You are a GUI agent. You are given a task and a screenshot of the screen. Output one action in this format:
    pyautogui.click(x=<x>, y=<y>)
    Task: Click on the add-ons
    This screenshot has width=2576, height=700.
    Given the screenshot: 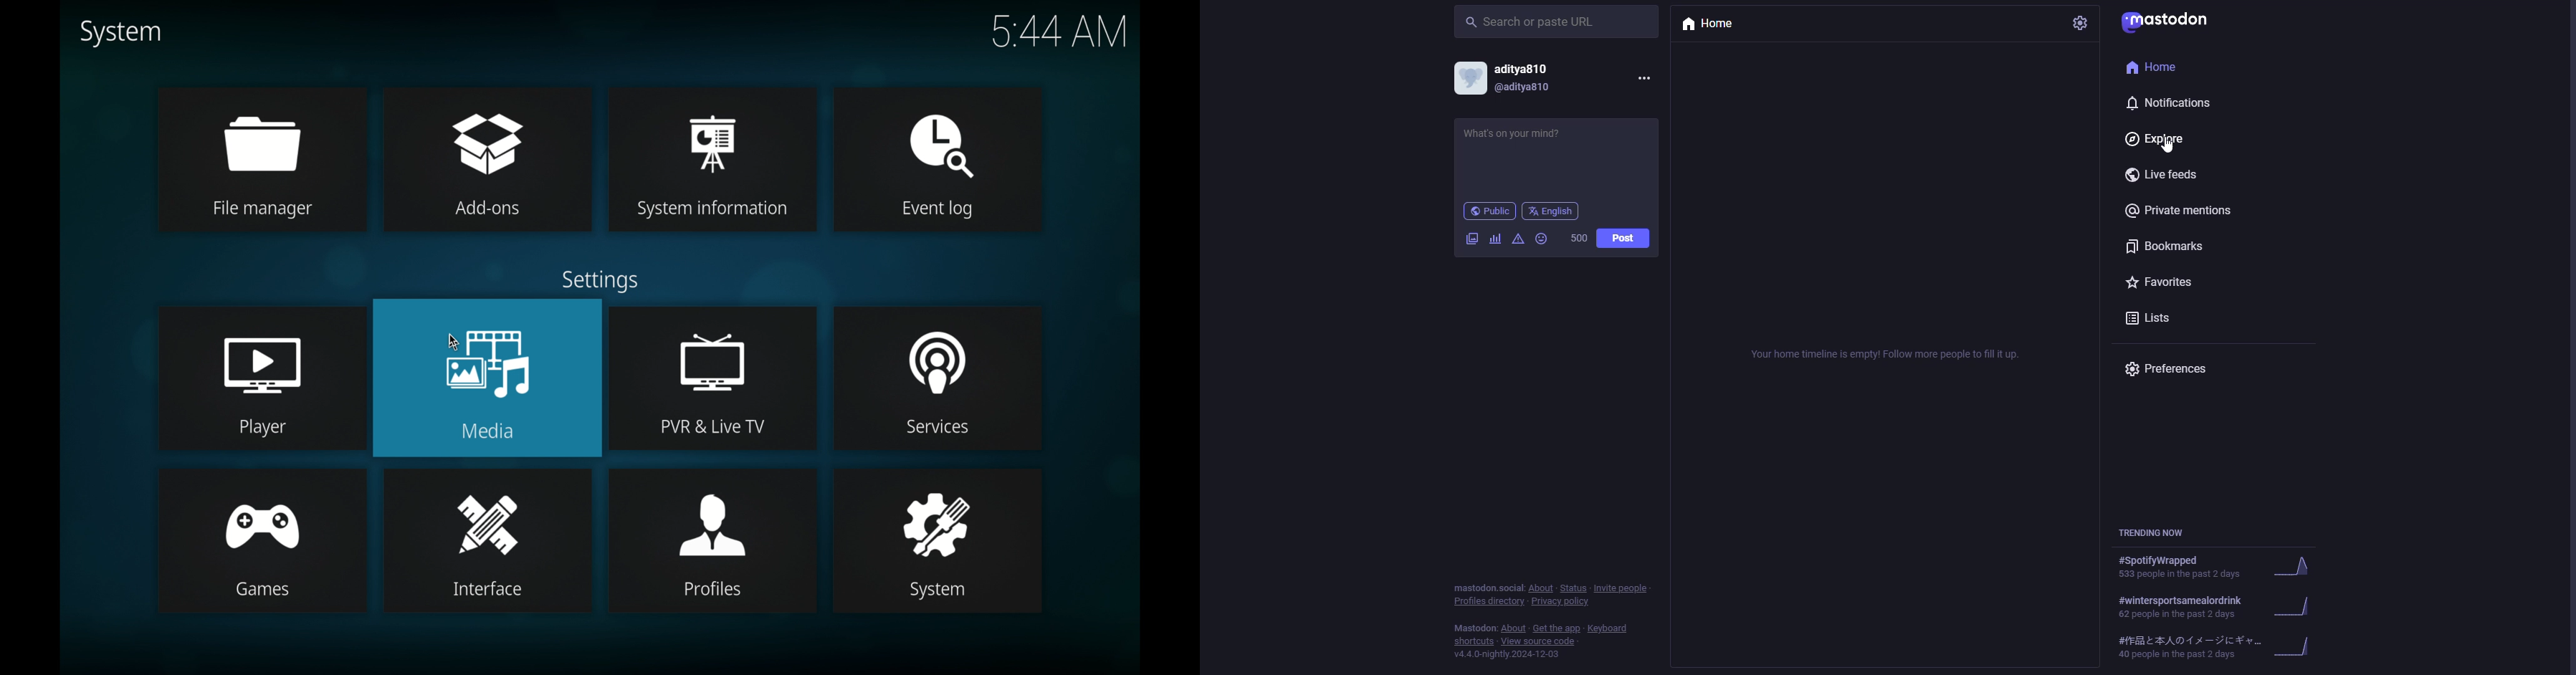 What is the action you would take?
    pyautogui.click(x=488, y=160)
    